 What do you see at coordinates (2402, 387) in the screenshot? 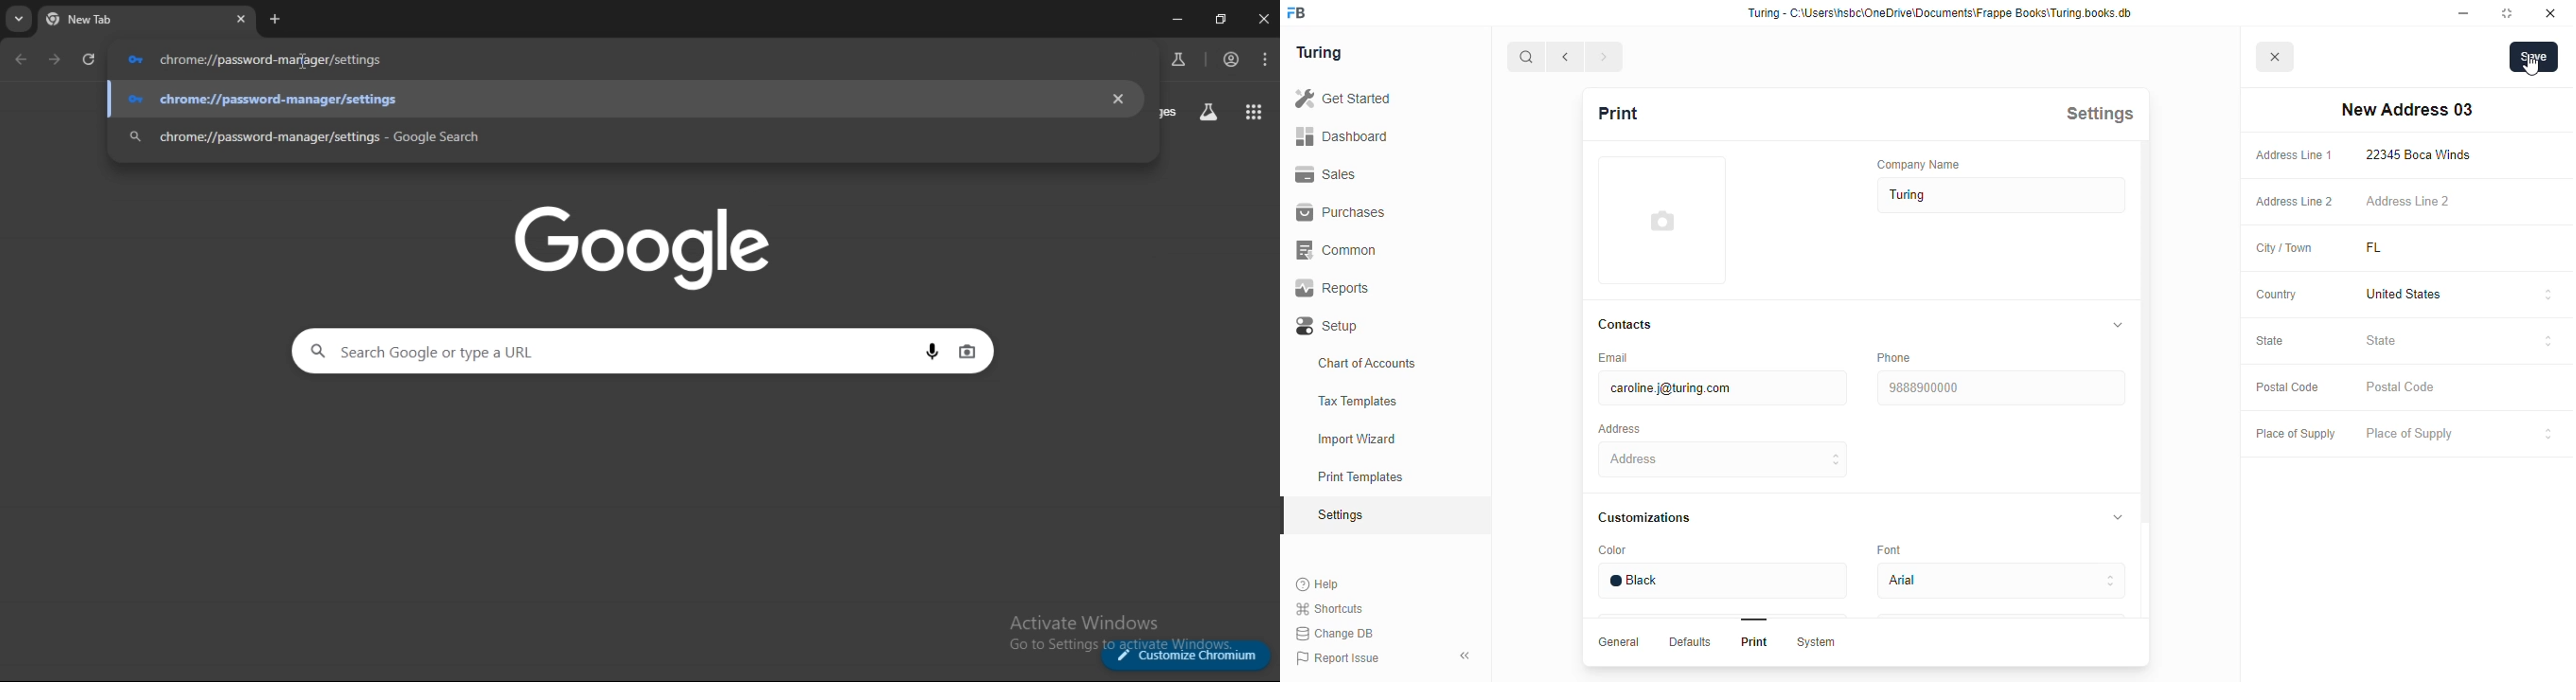
I see `postal code` at bounding box center [2402, 387].